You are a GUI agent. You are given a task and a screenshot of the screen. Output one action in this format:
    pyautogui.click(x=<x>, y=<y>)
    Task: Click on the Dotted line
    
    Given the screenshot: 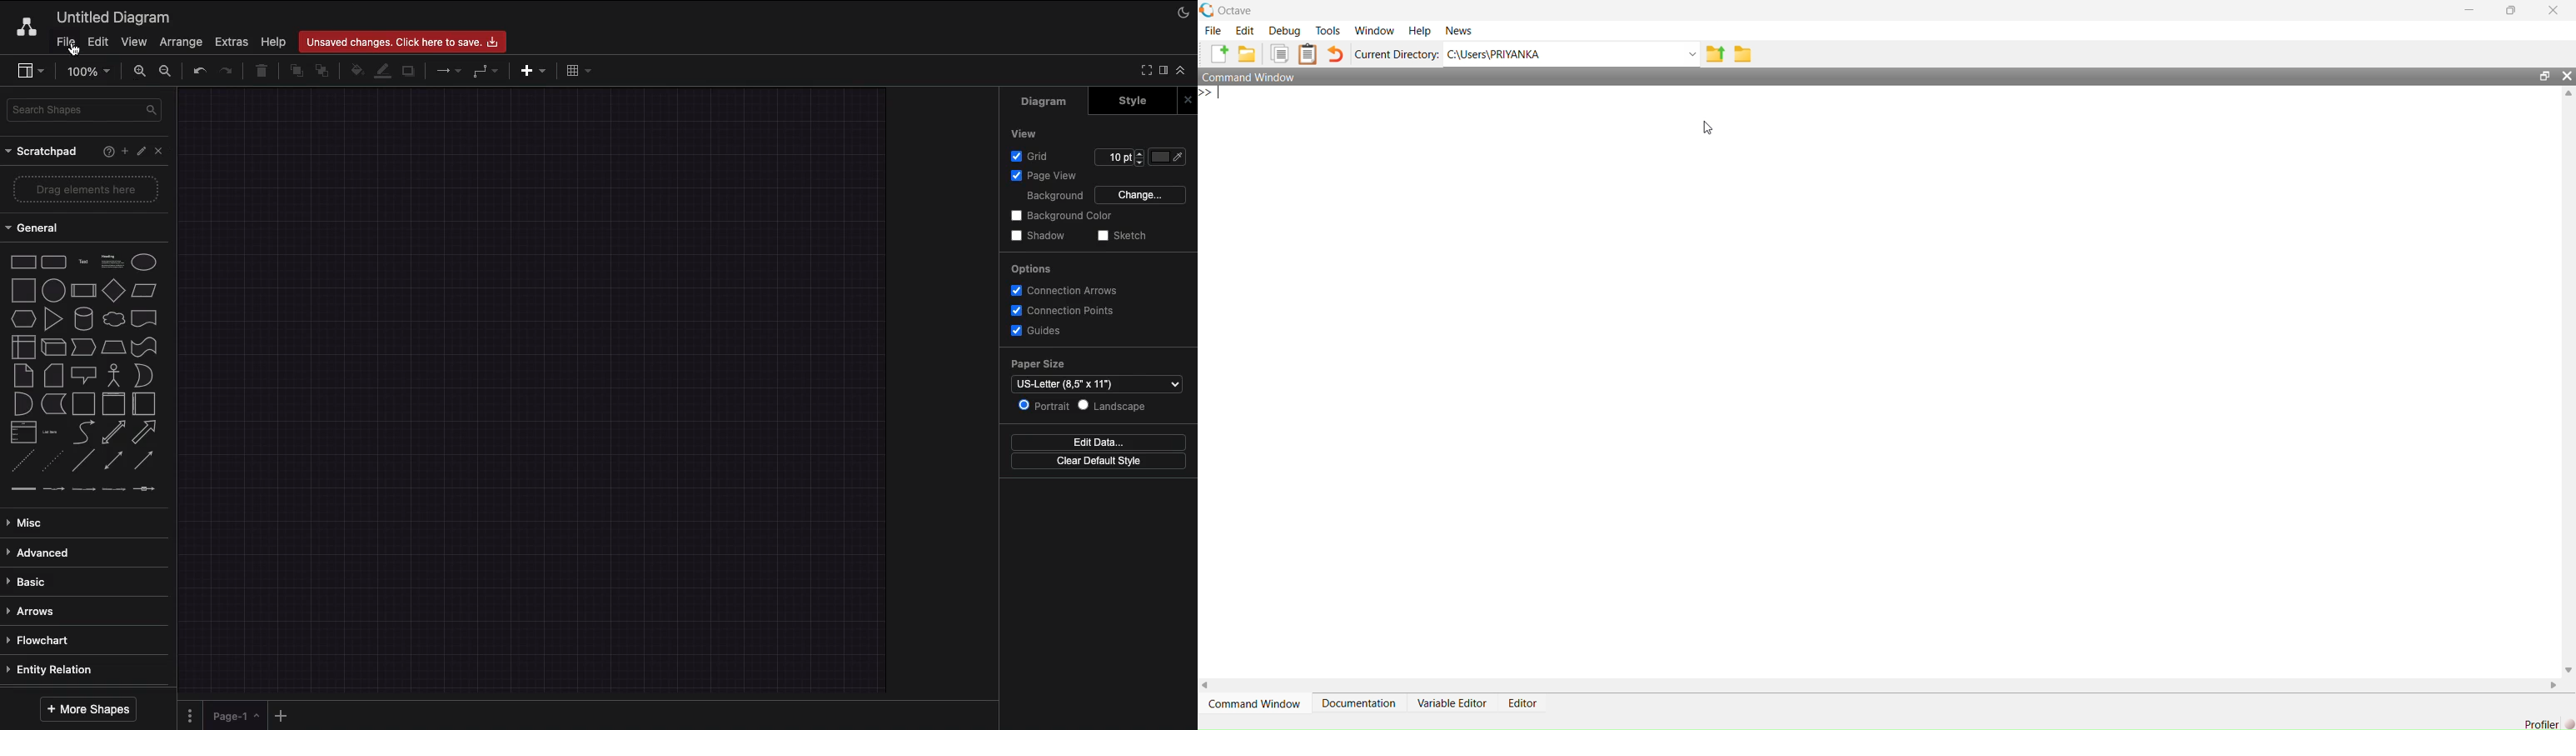 What is the action you would take?
    pyautogui.click(x=52, y=462)
    